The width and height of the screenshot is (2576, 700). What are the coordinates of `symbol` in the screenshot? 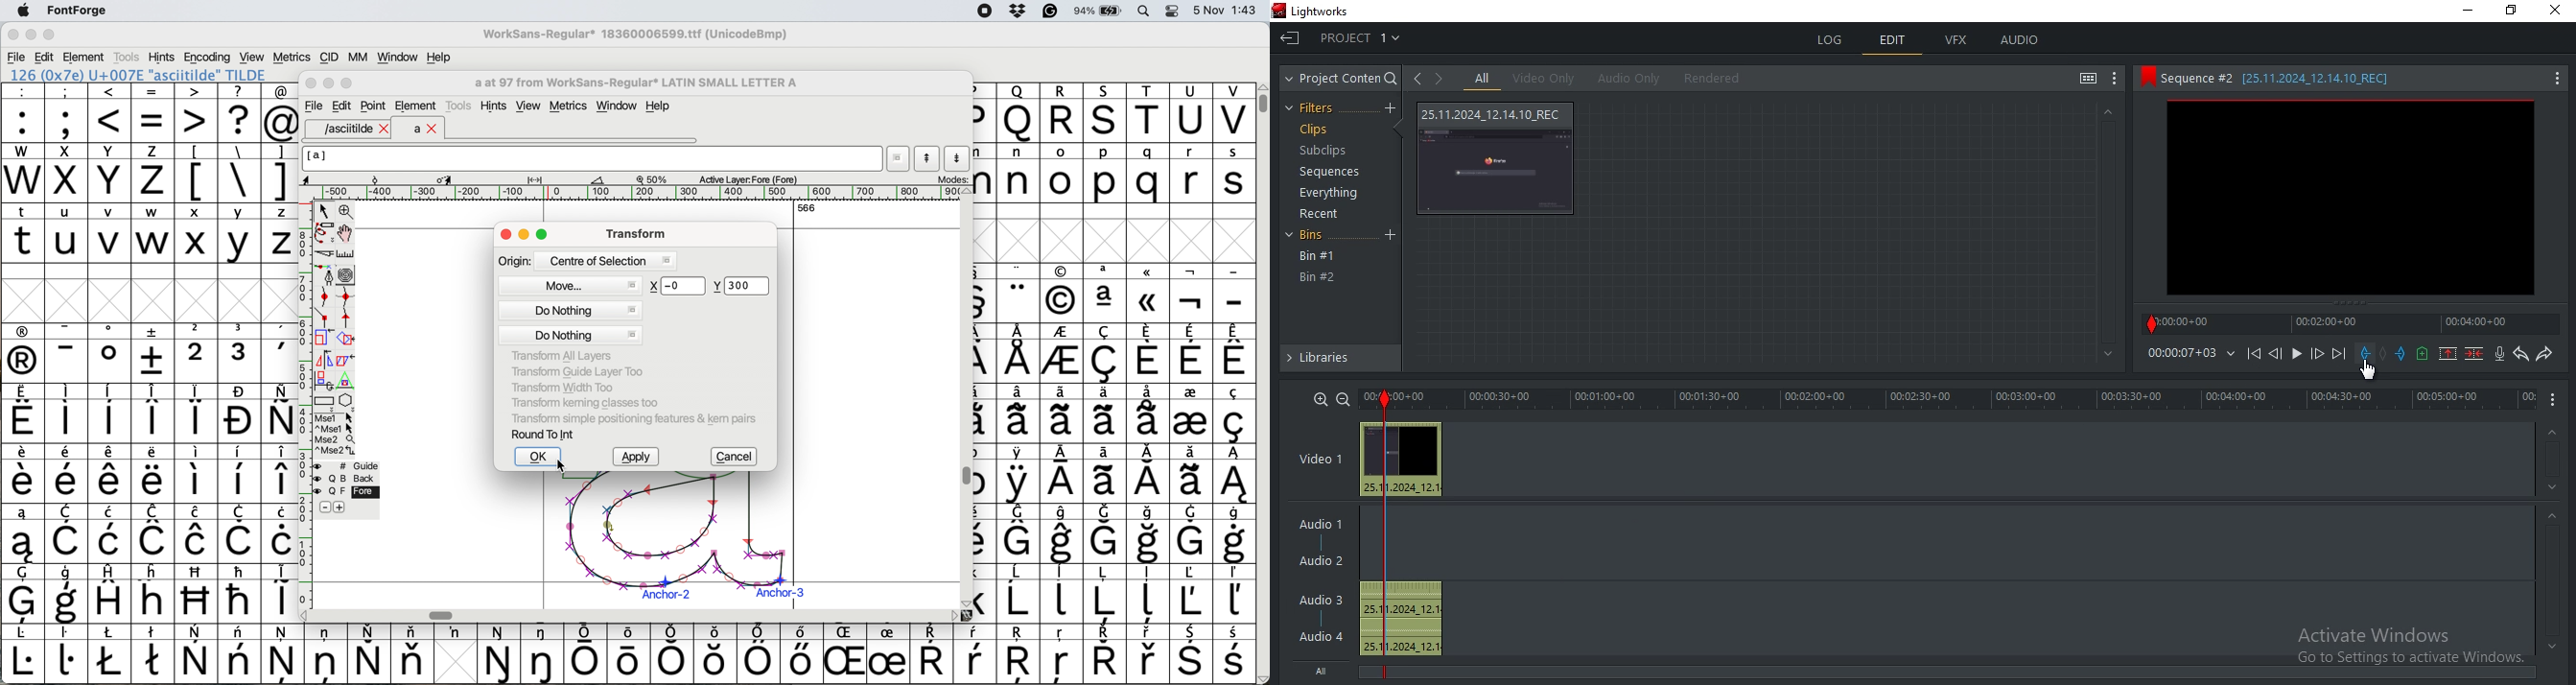 It's located at (1020, 594).